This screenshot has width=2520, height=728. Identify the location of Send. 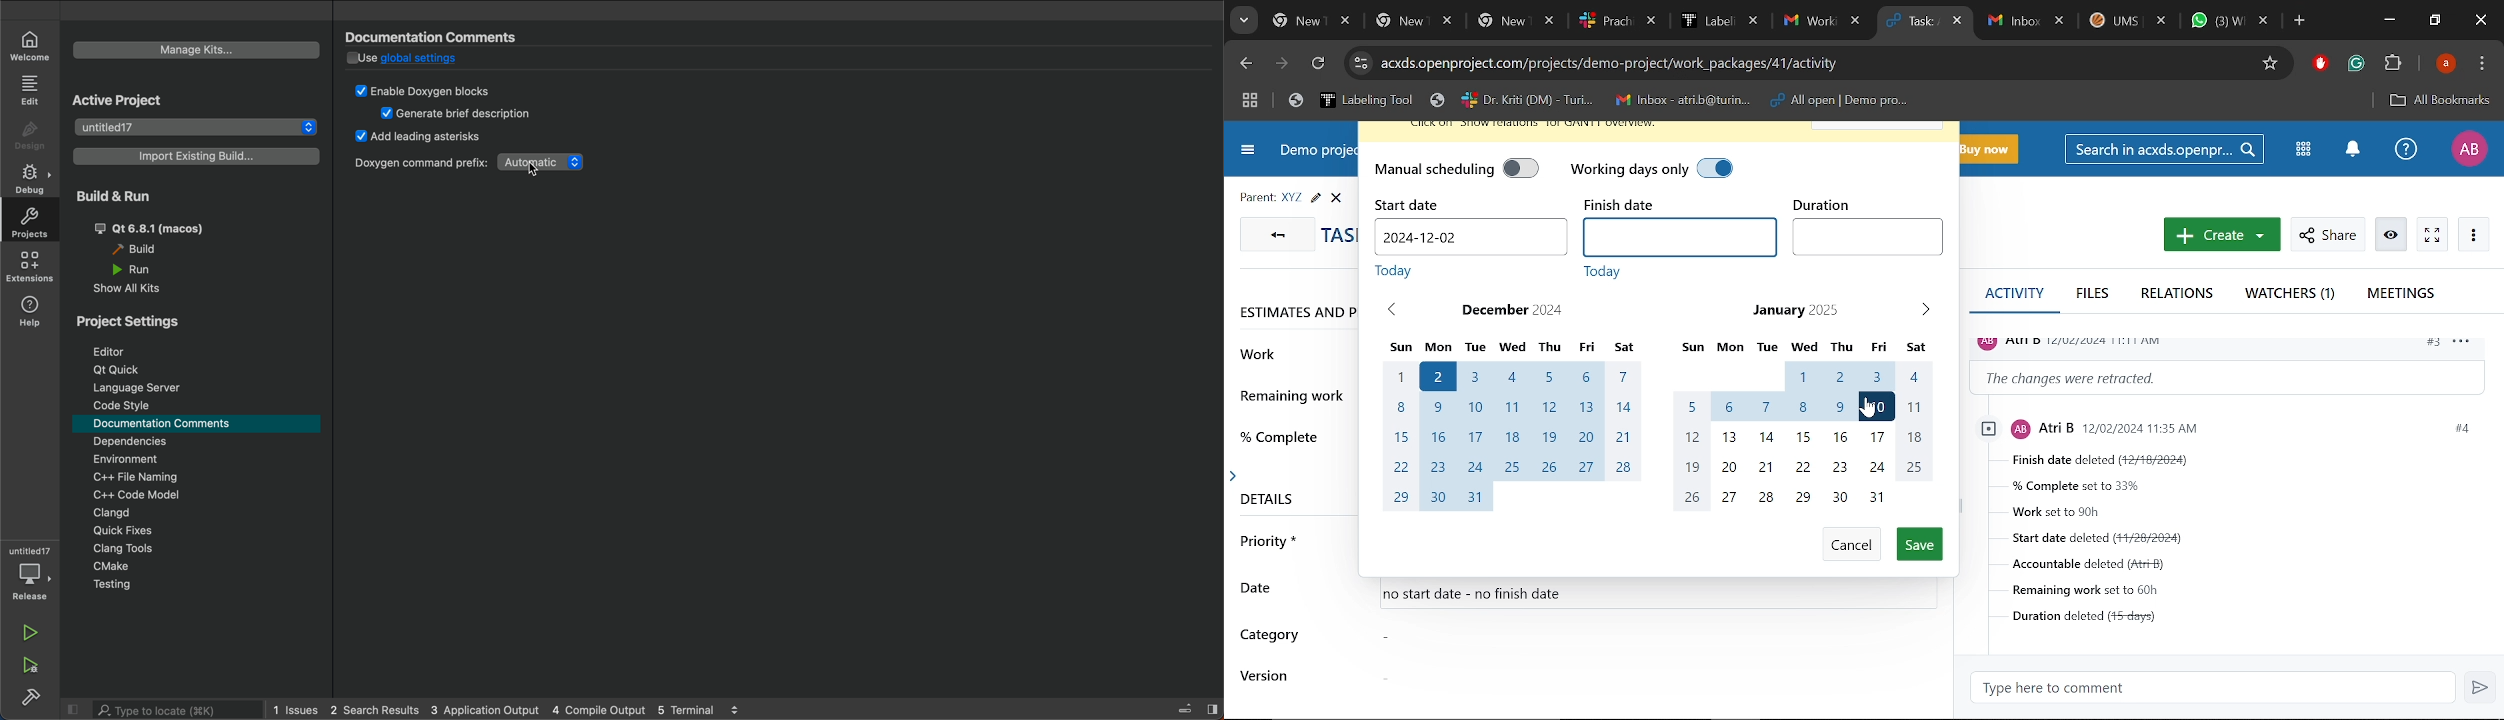
(2479, 687).